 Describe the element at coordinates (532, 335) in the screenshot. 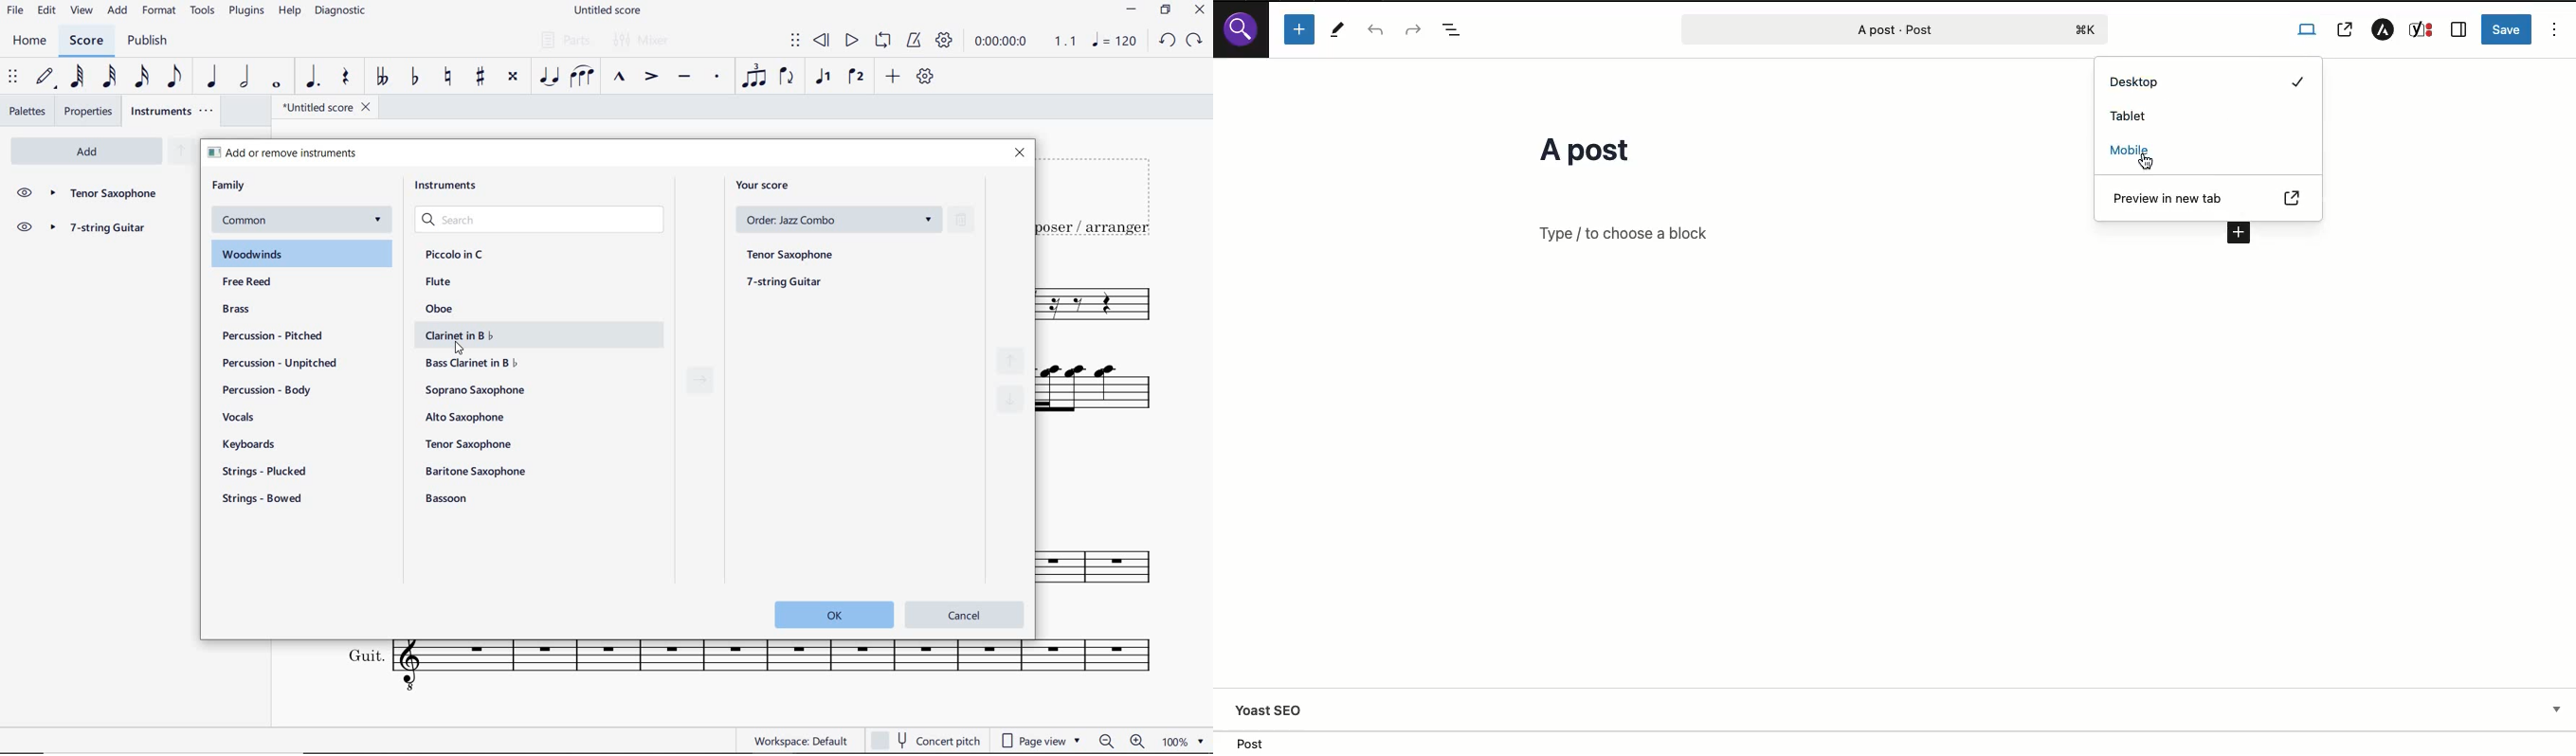

I see `clarinet in b (selected)` at that location.